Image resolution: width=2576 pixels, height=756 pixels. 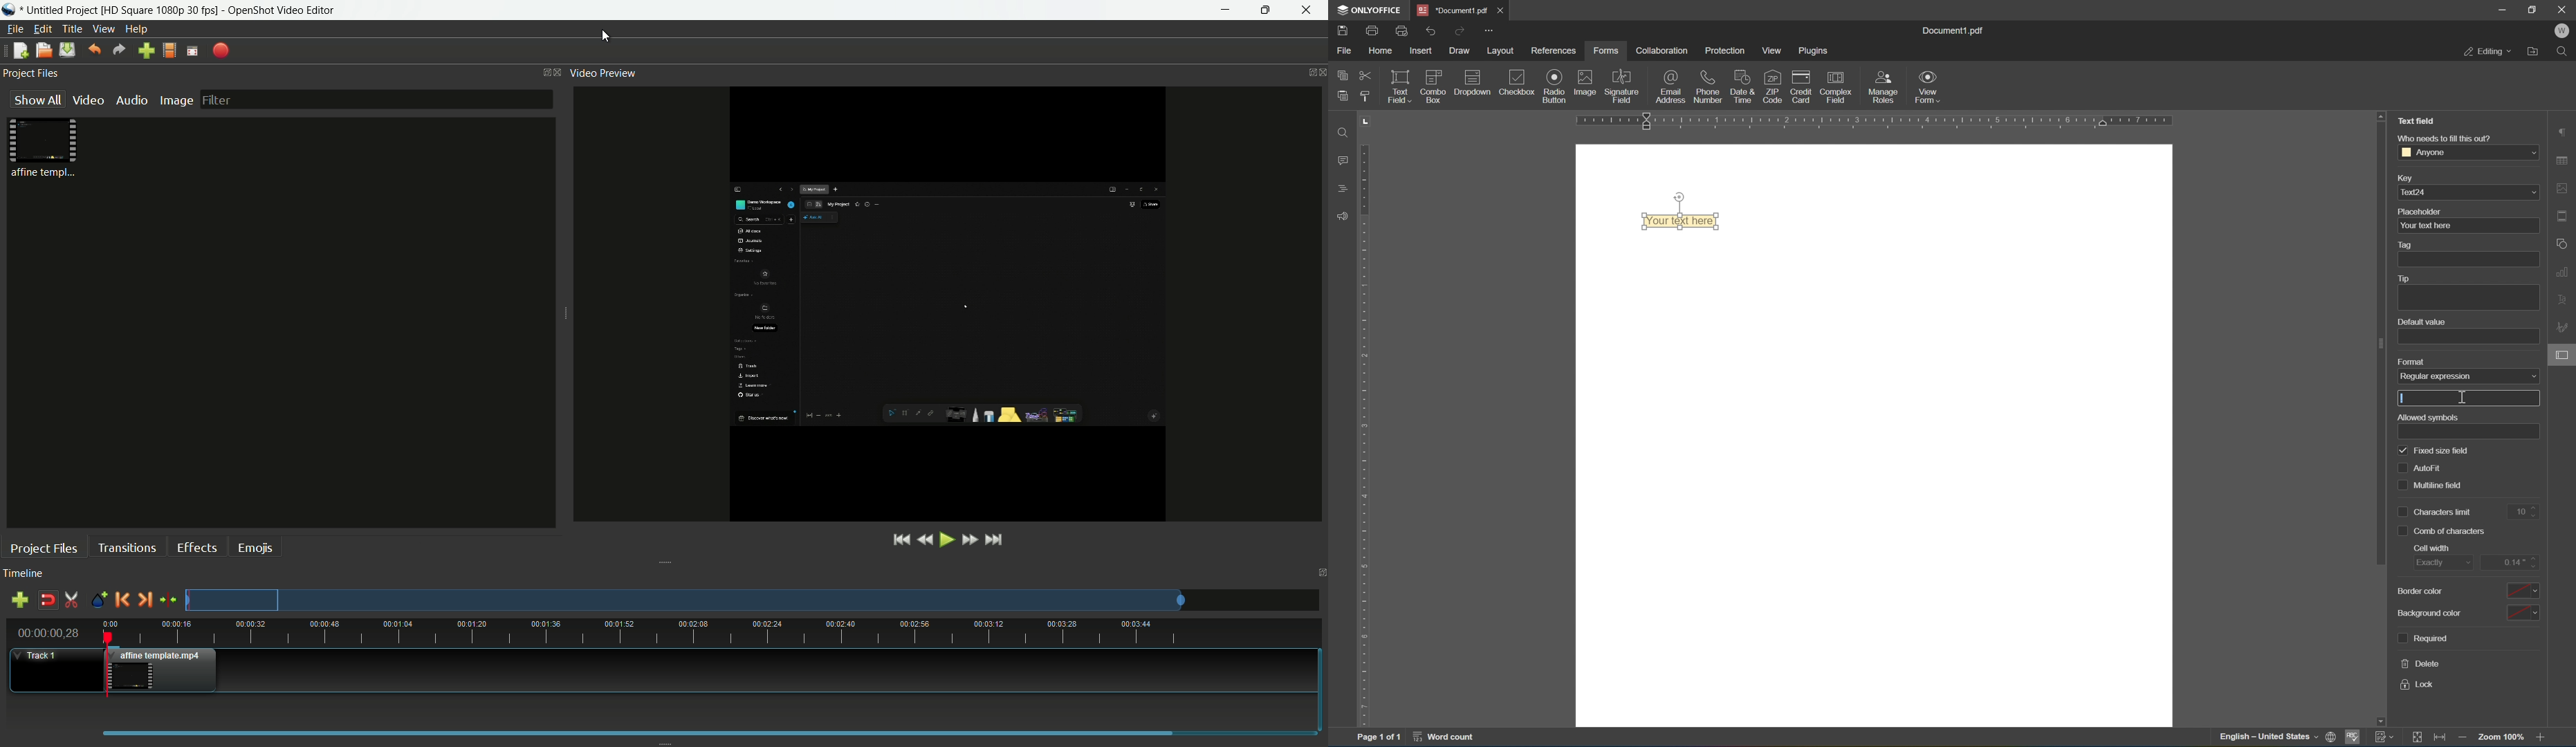 I want to click on insert, so click(x=1422, y=52).